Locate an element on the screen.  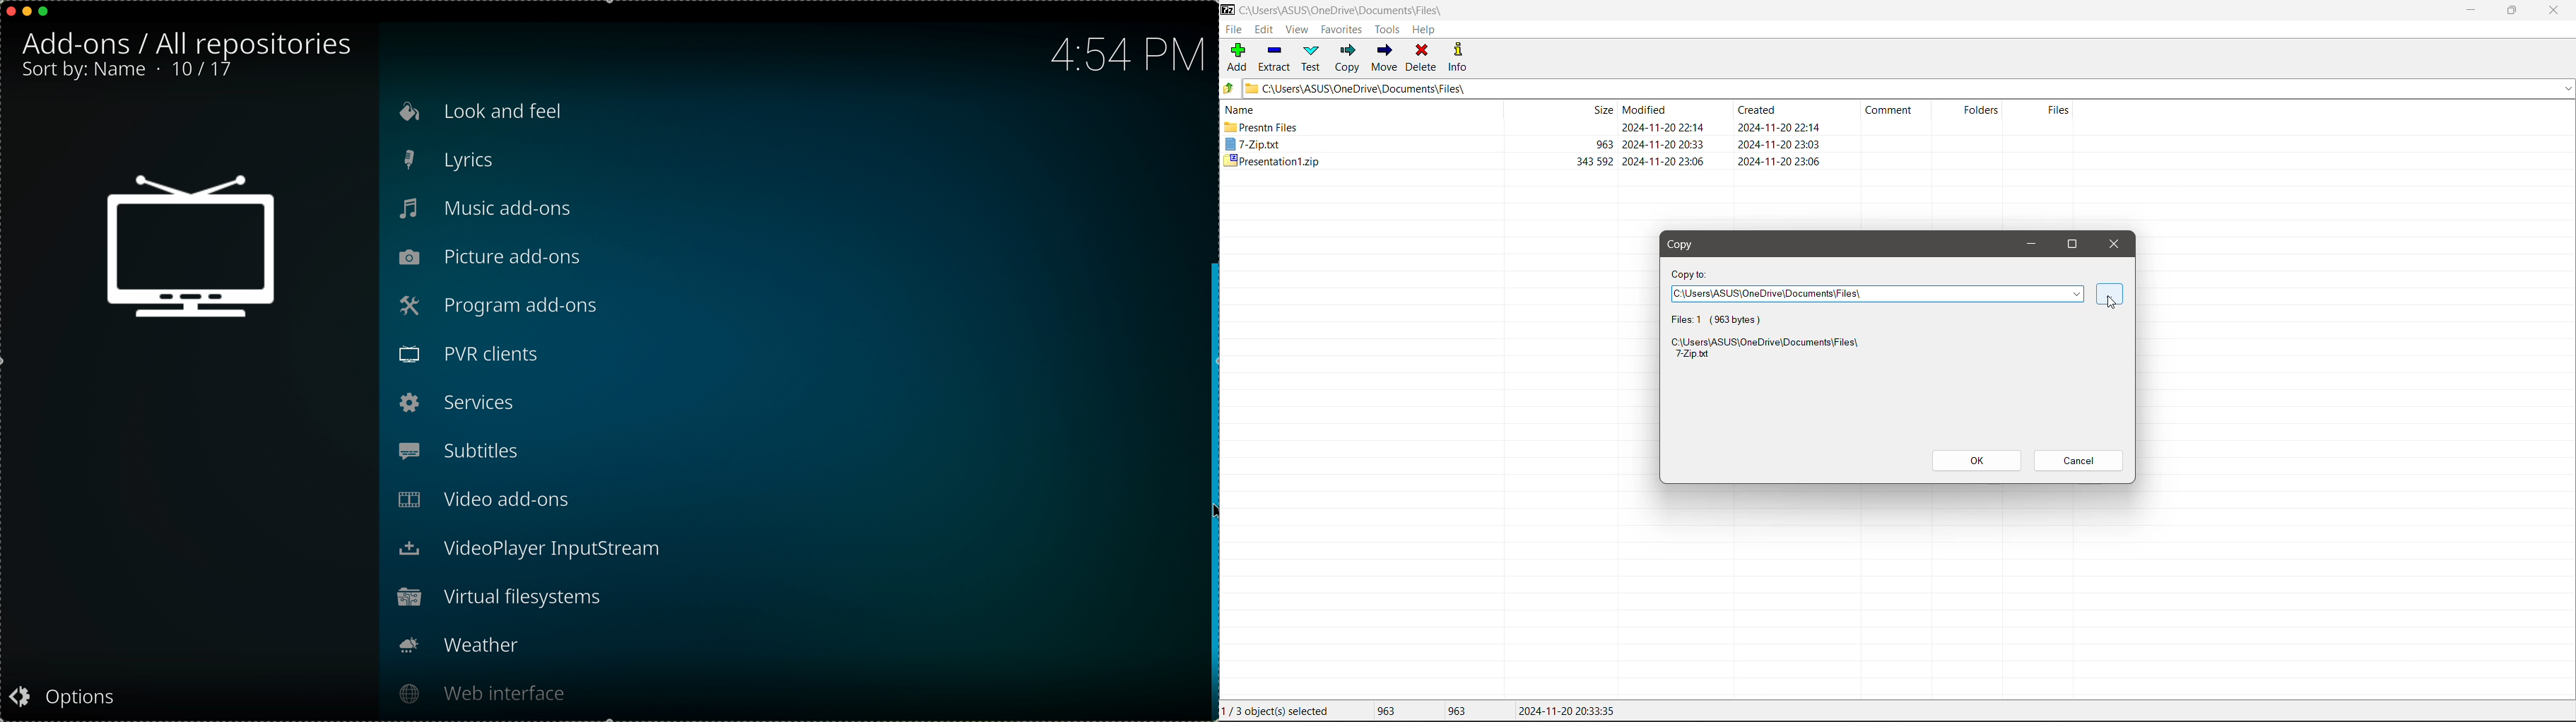
Folders is located at coordinates (1975, 114).